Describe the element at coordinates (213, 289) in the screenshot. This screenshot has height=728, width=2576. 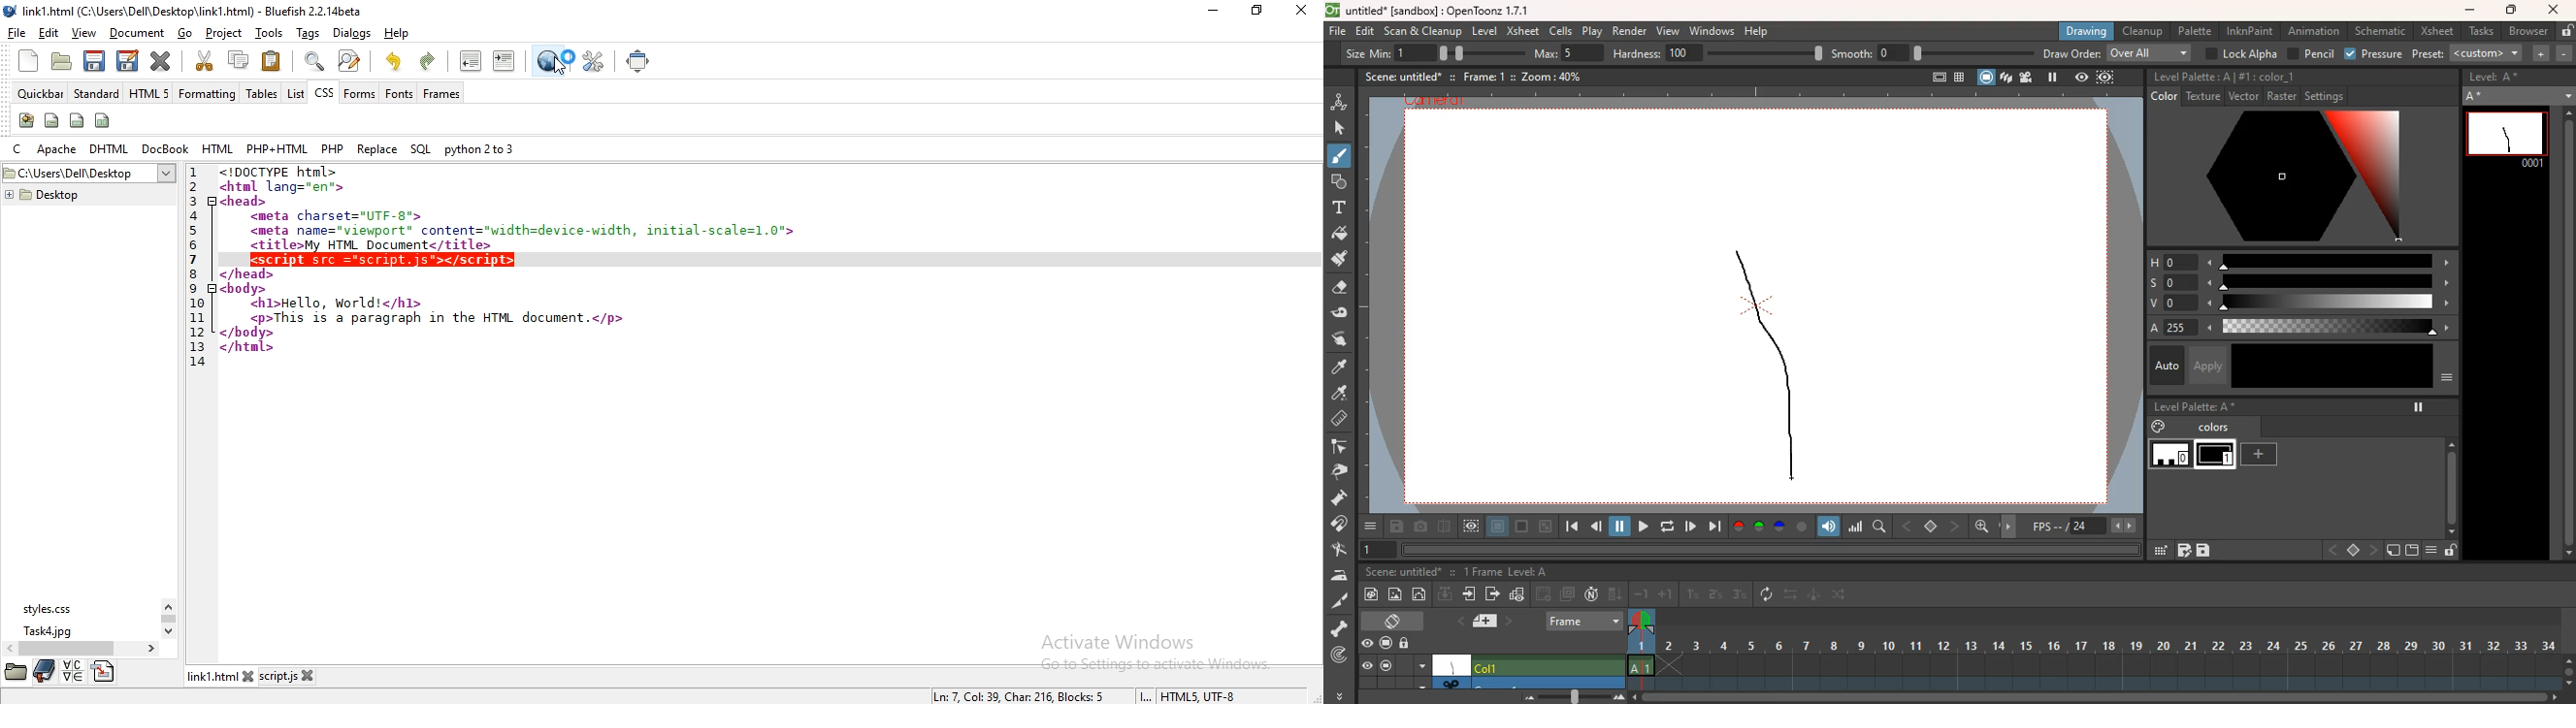
I see `code fold` at that location.